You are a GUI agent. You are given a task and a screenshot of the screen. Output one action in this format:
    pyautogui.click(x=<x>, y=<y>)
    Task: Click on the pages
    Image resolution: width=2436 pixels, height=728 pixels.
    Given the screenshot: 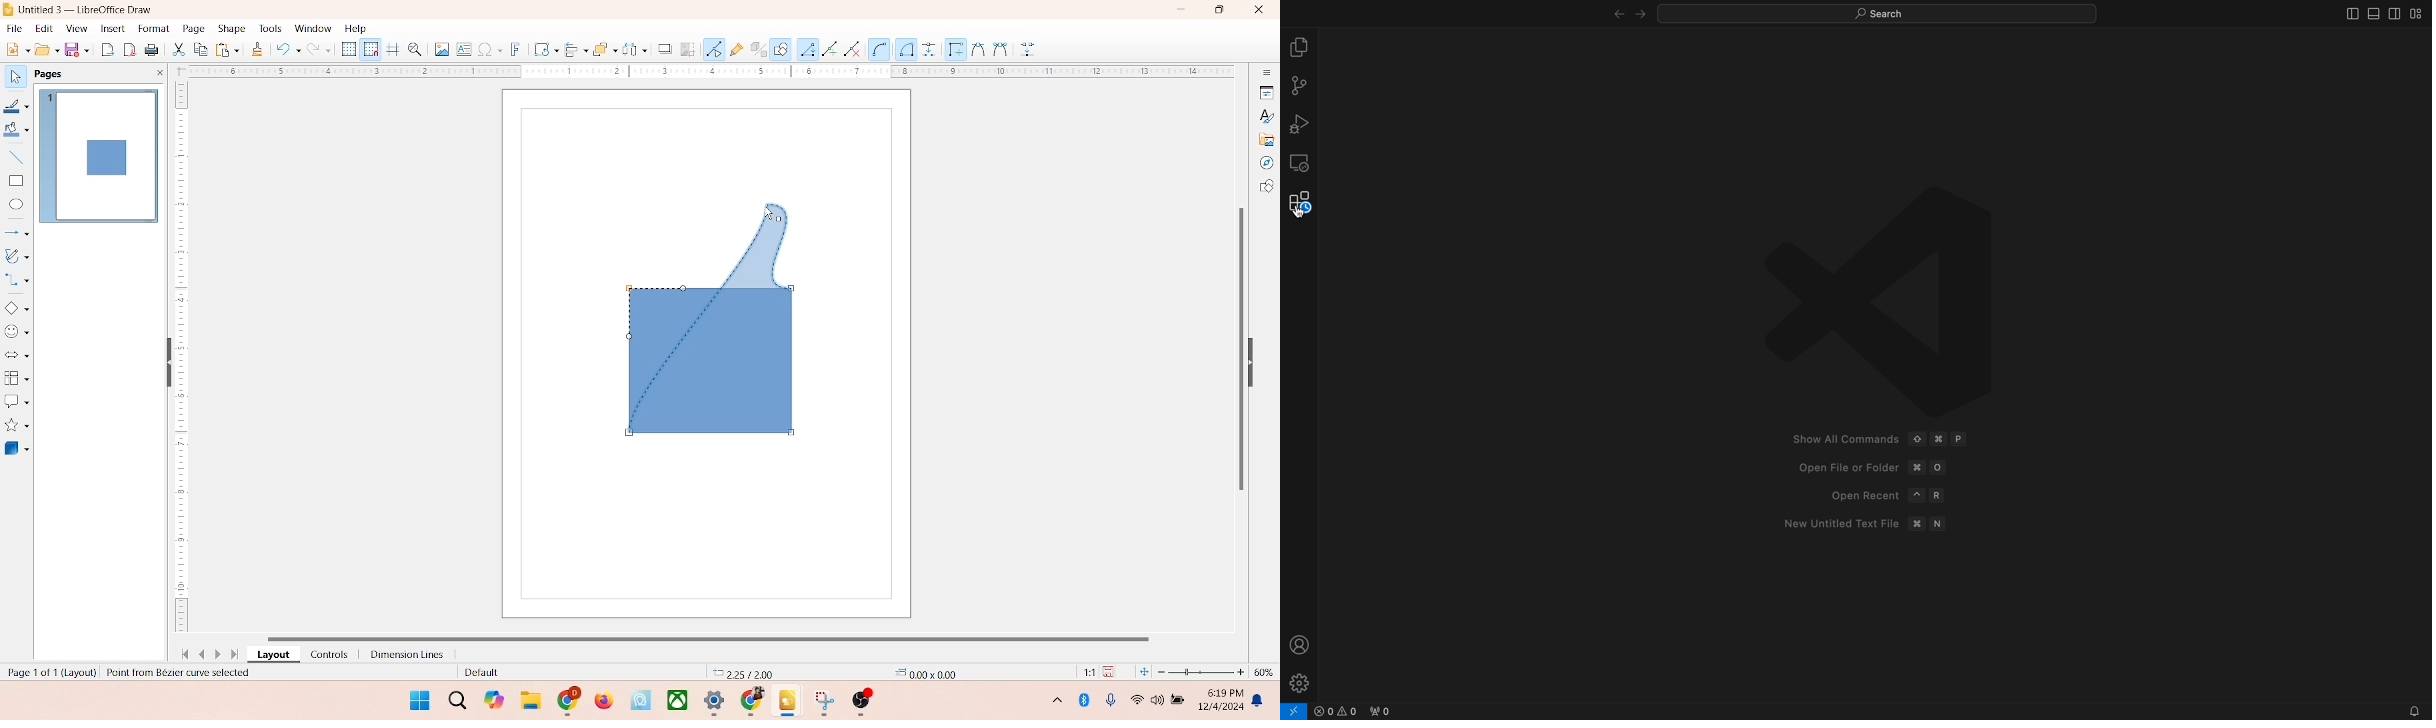 What is the action you would take?
    pyautogui.click(x=47, y=72)
    